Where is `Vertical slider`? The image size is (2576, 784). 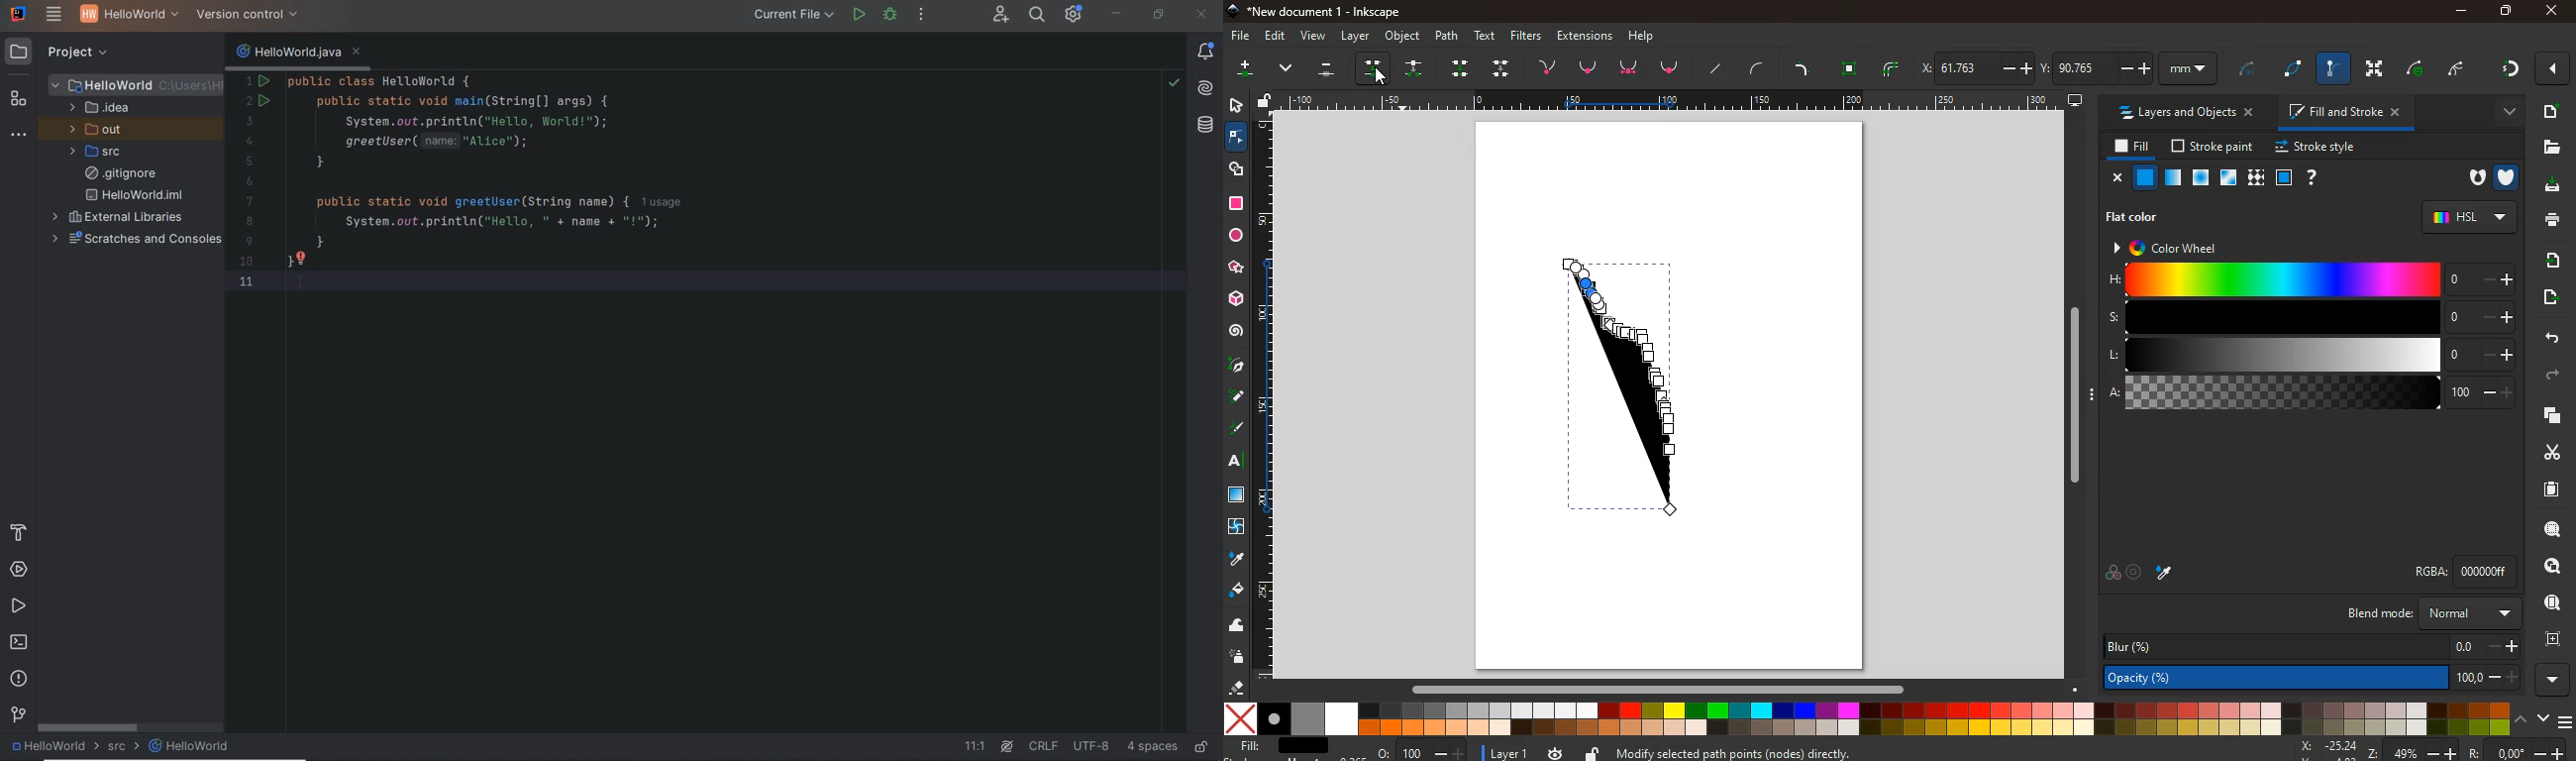 Vertical slider is located at coordinates (2077, 395).